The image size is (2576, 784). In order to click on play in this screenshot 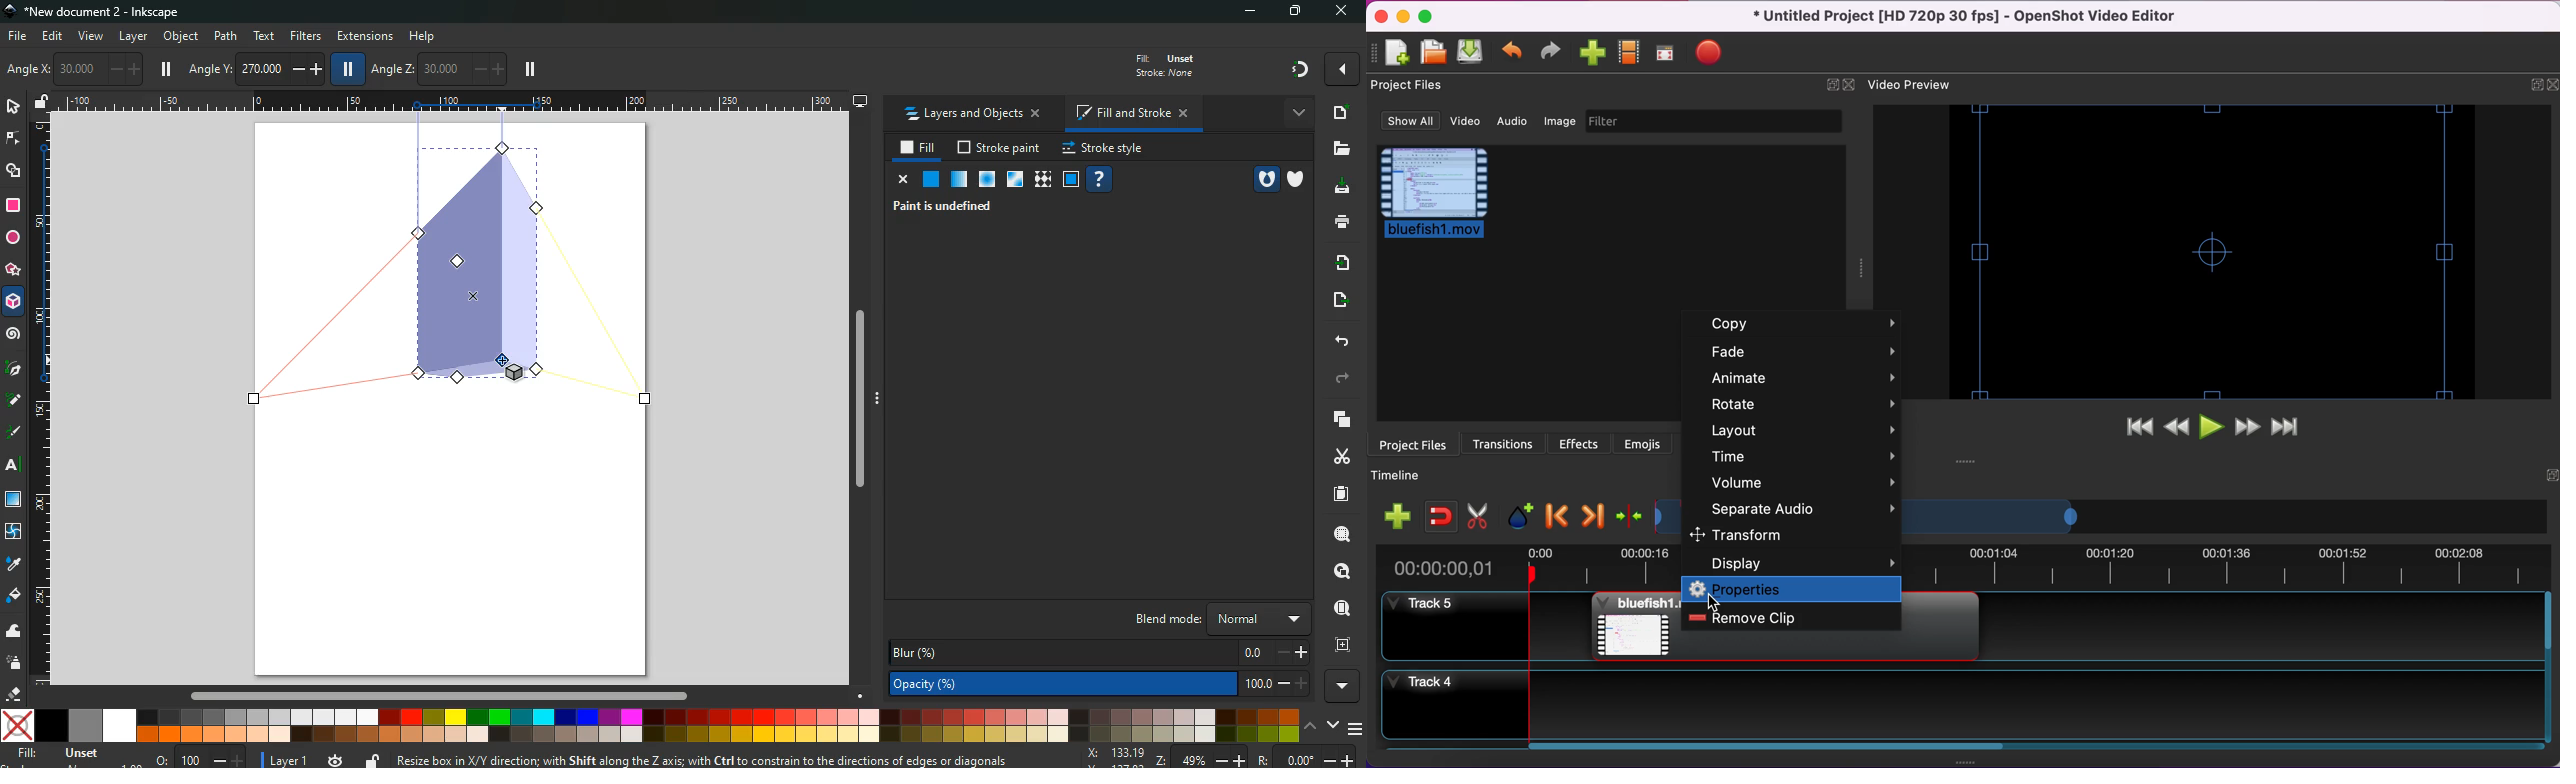, I will do `click(2209, 428)`.